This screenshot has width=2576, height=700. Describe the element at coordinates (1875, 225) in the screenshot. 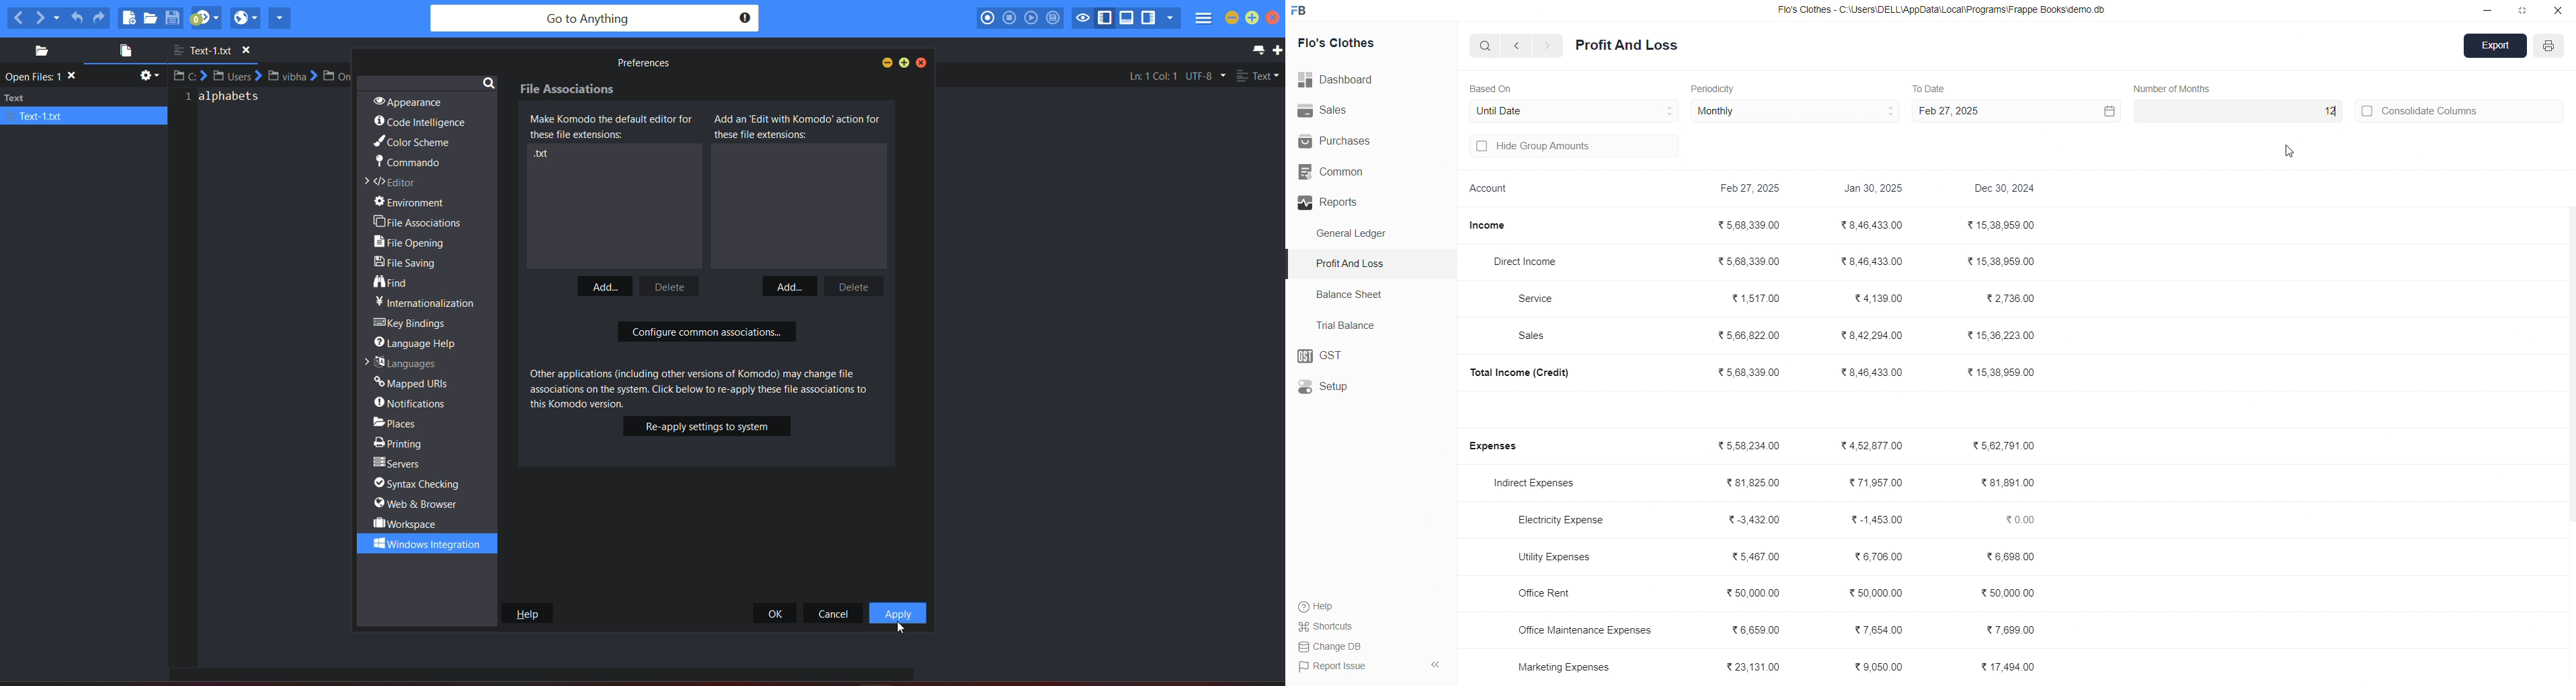

I see `₹8,46,433.00` at that location.